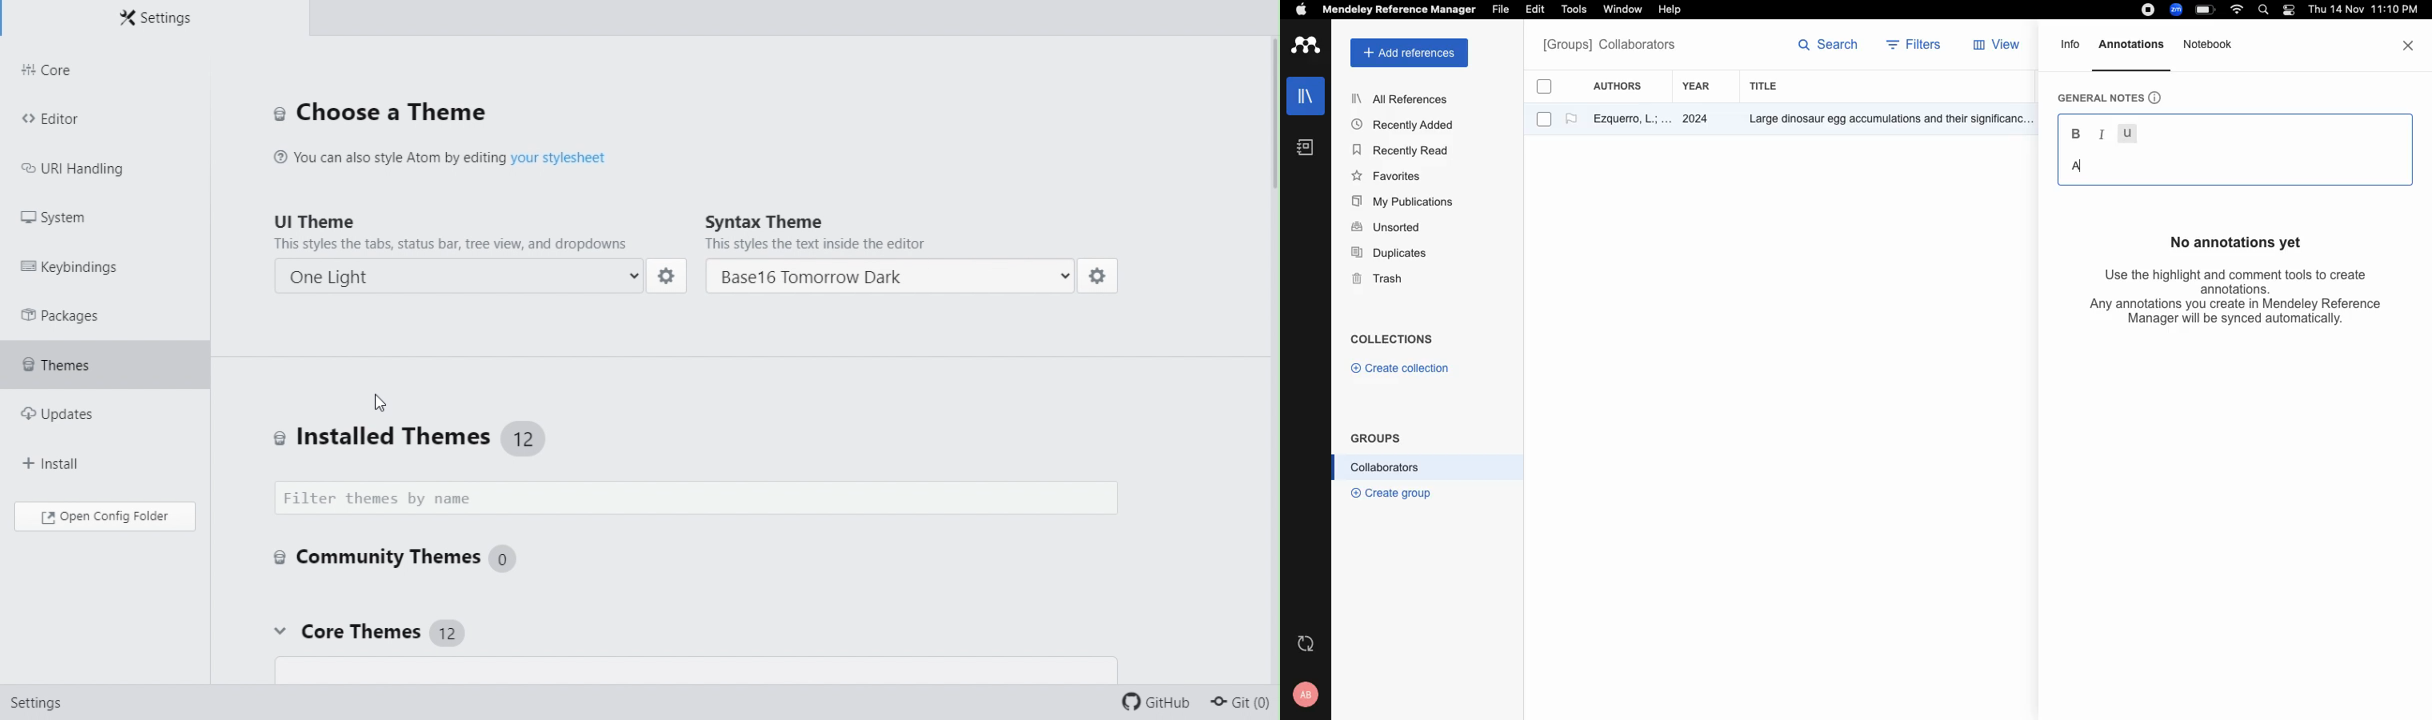  Describe the element at coordinates (1916, 46) in the screenshot. I see `filters` at that location.